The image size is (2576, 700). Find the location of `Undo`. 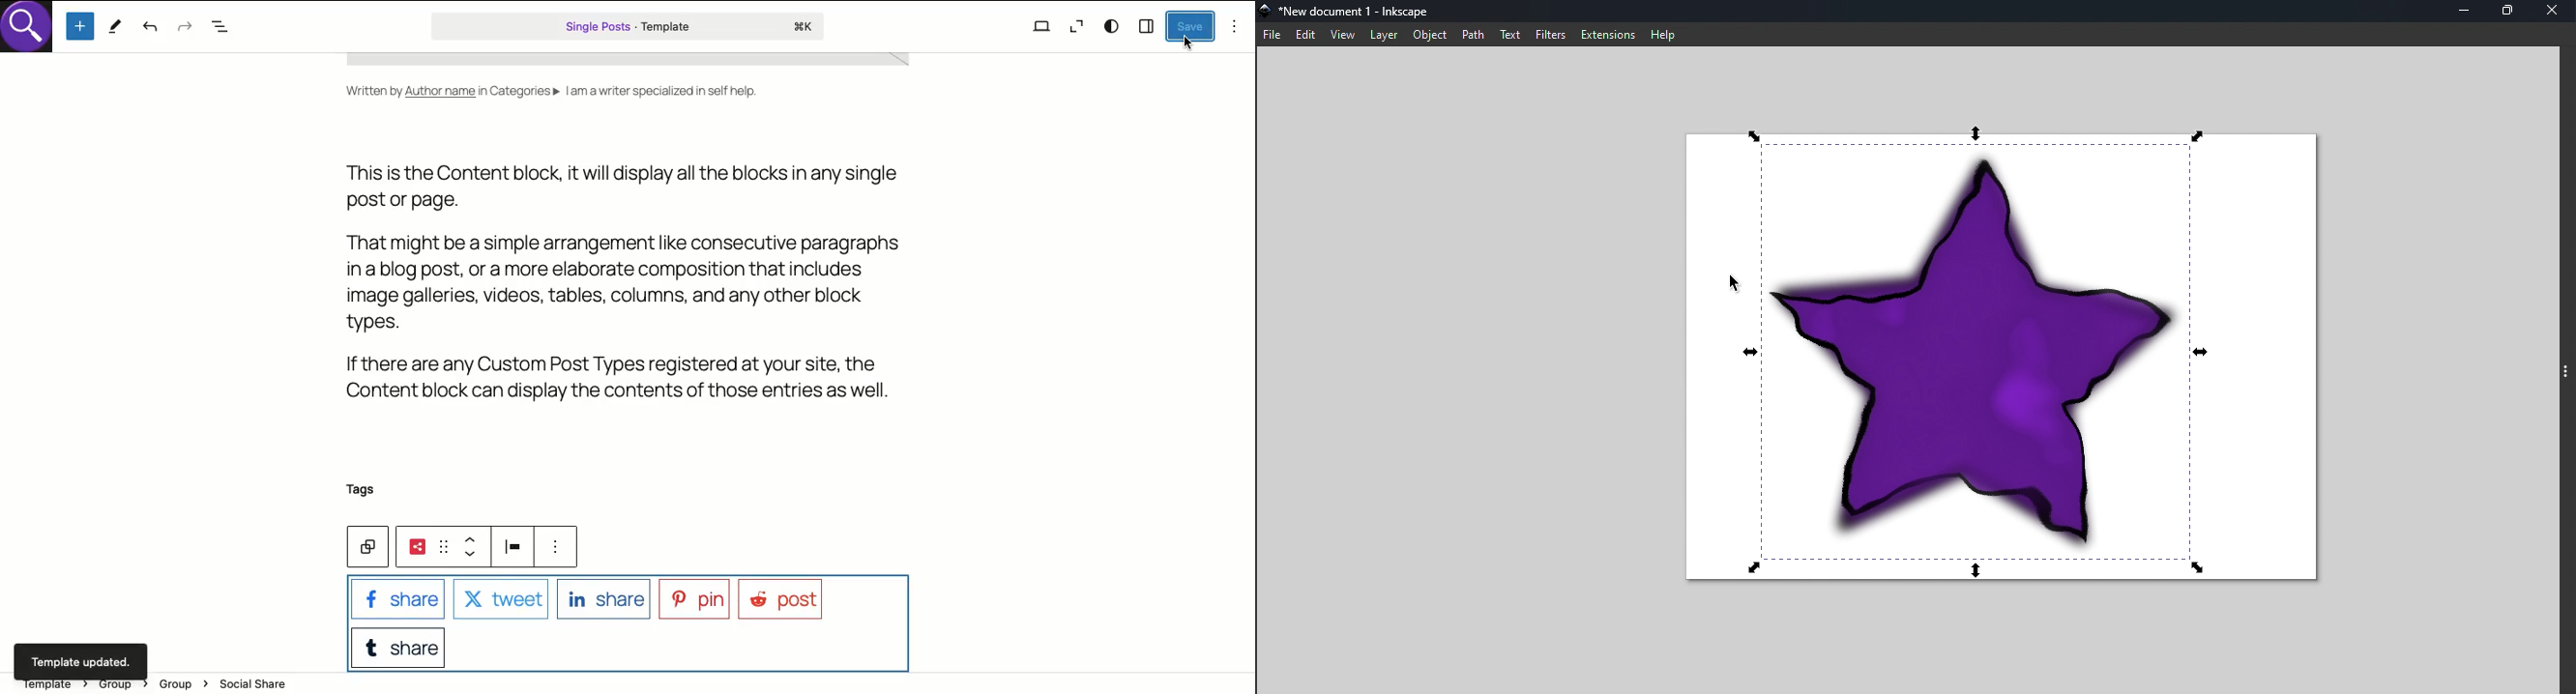

Undo is located at coordinates (150, 28).